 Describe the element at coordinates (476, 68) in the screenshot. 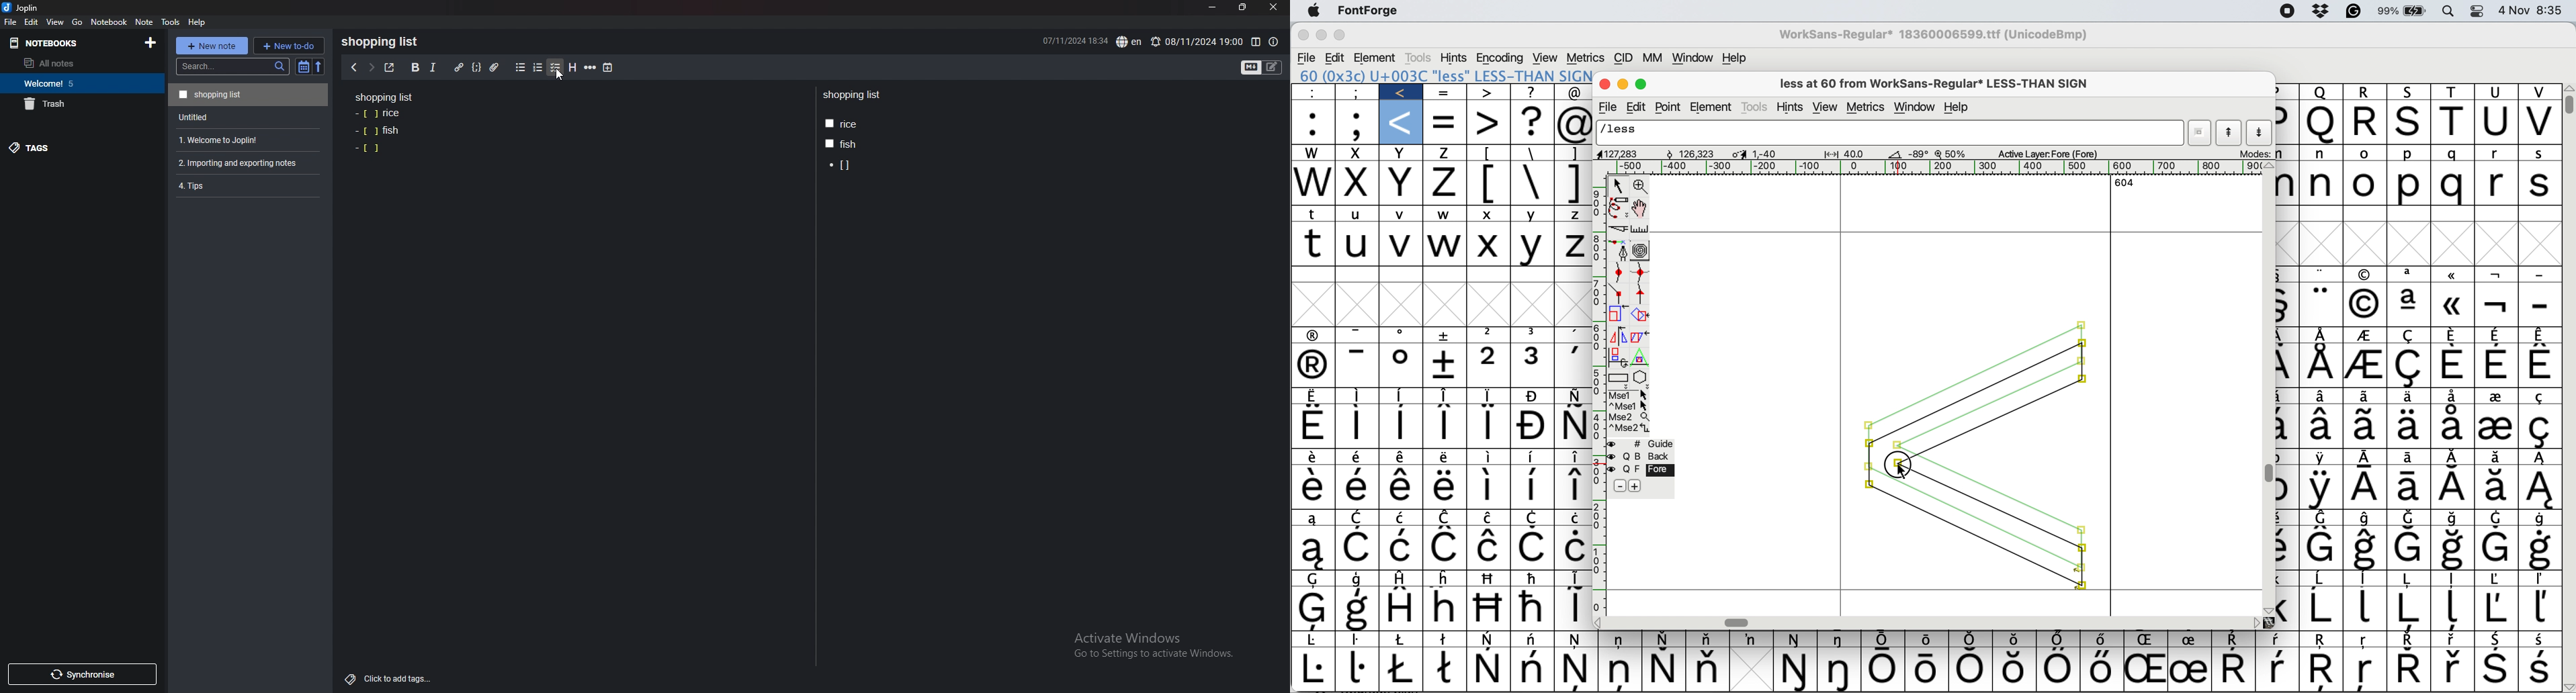

I see `code` at that location.